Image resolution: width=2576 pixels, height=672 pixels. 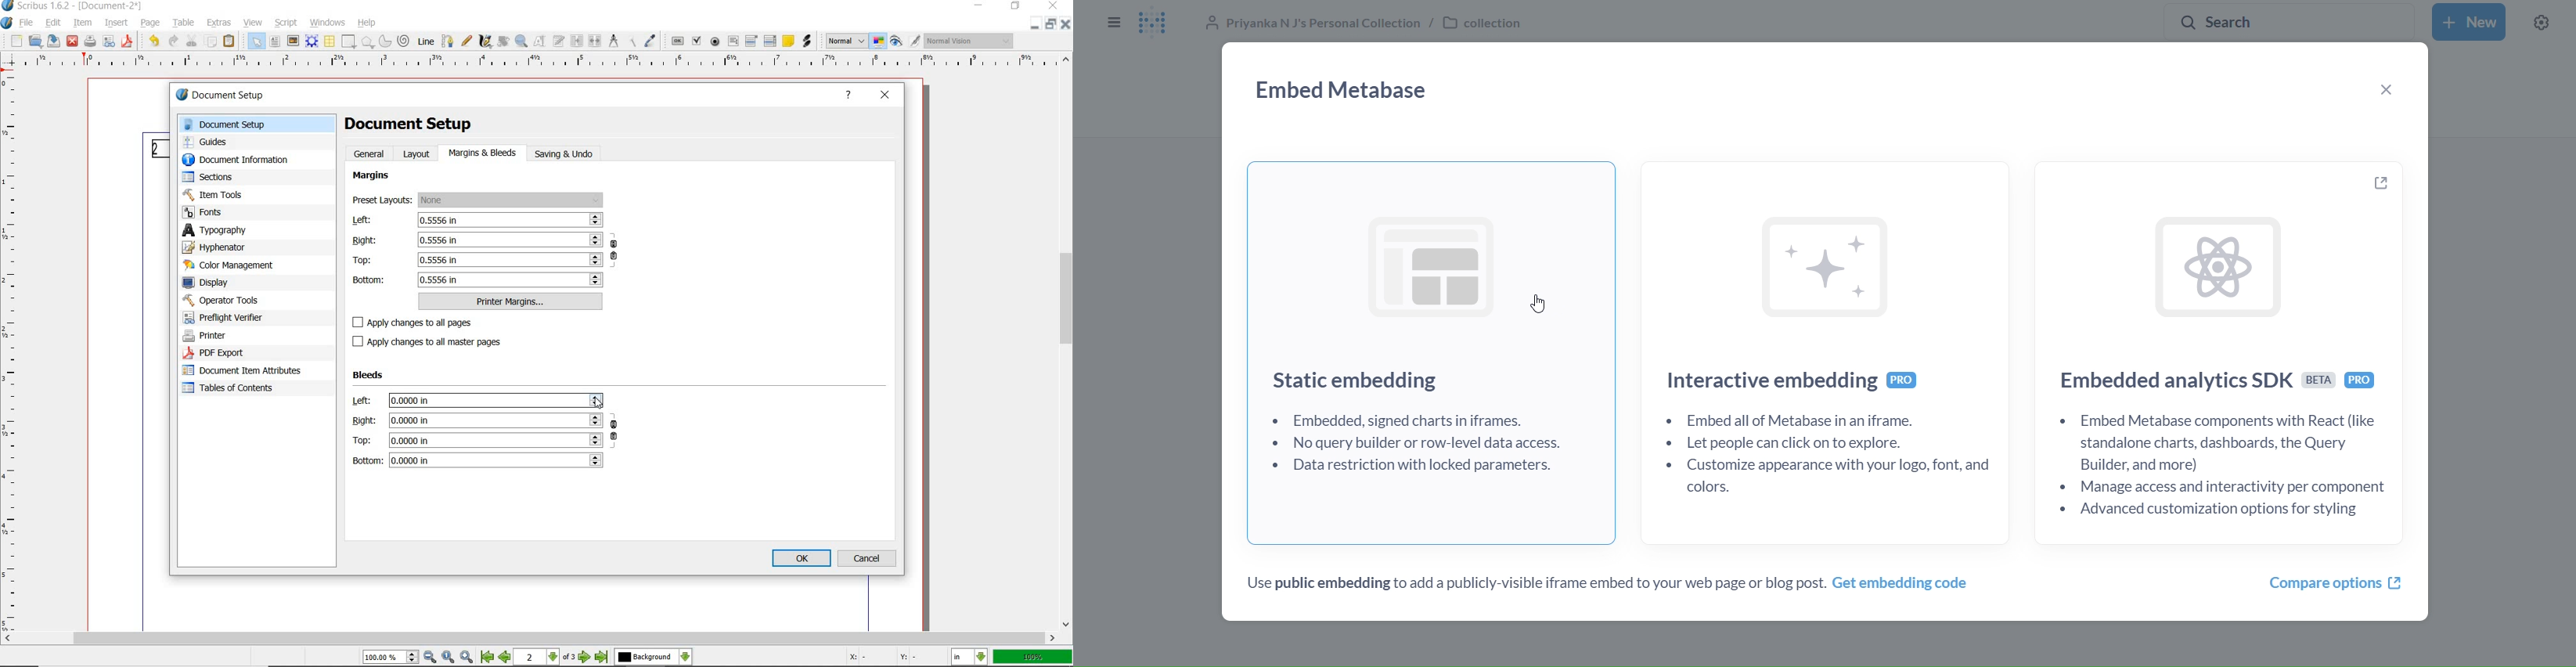 I want to click on preview mode, so click(x=896, y=42).